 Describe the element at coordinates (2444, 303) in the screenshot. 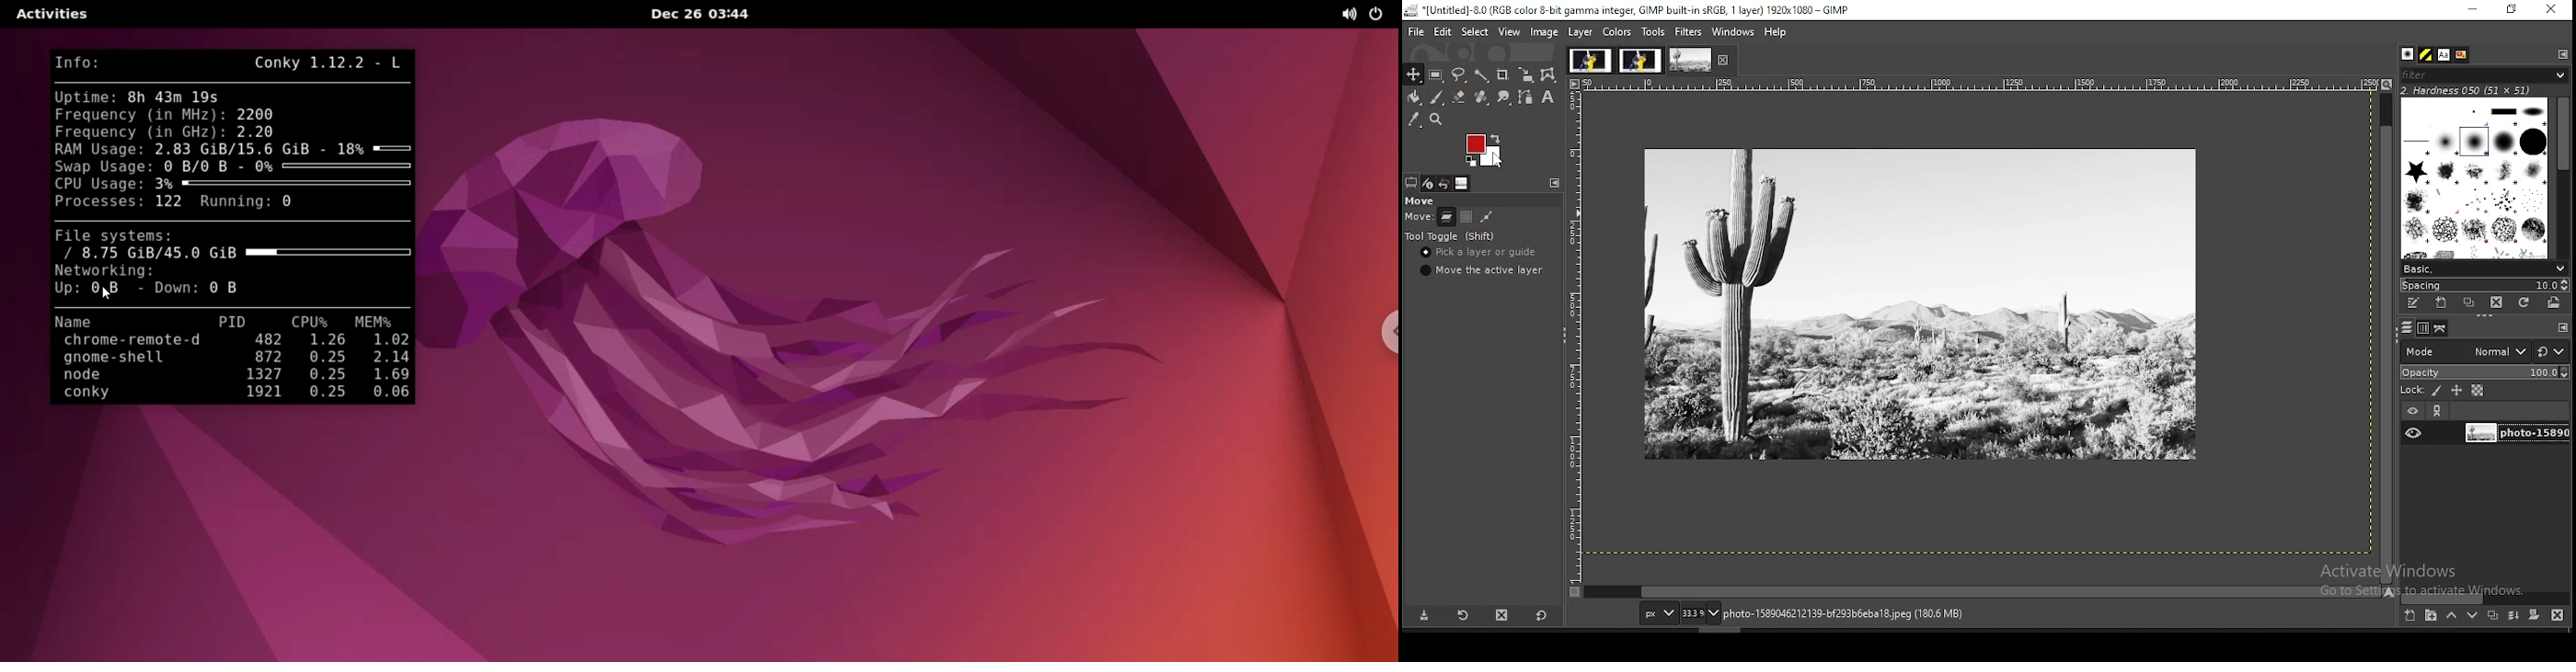

I see `create a new brush` at that location.